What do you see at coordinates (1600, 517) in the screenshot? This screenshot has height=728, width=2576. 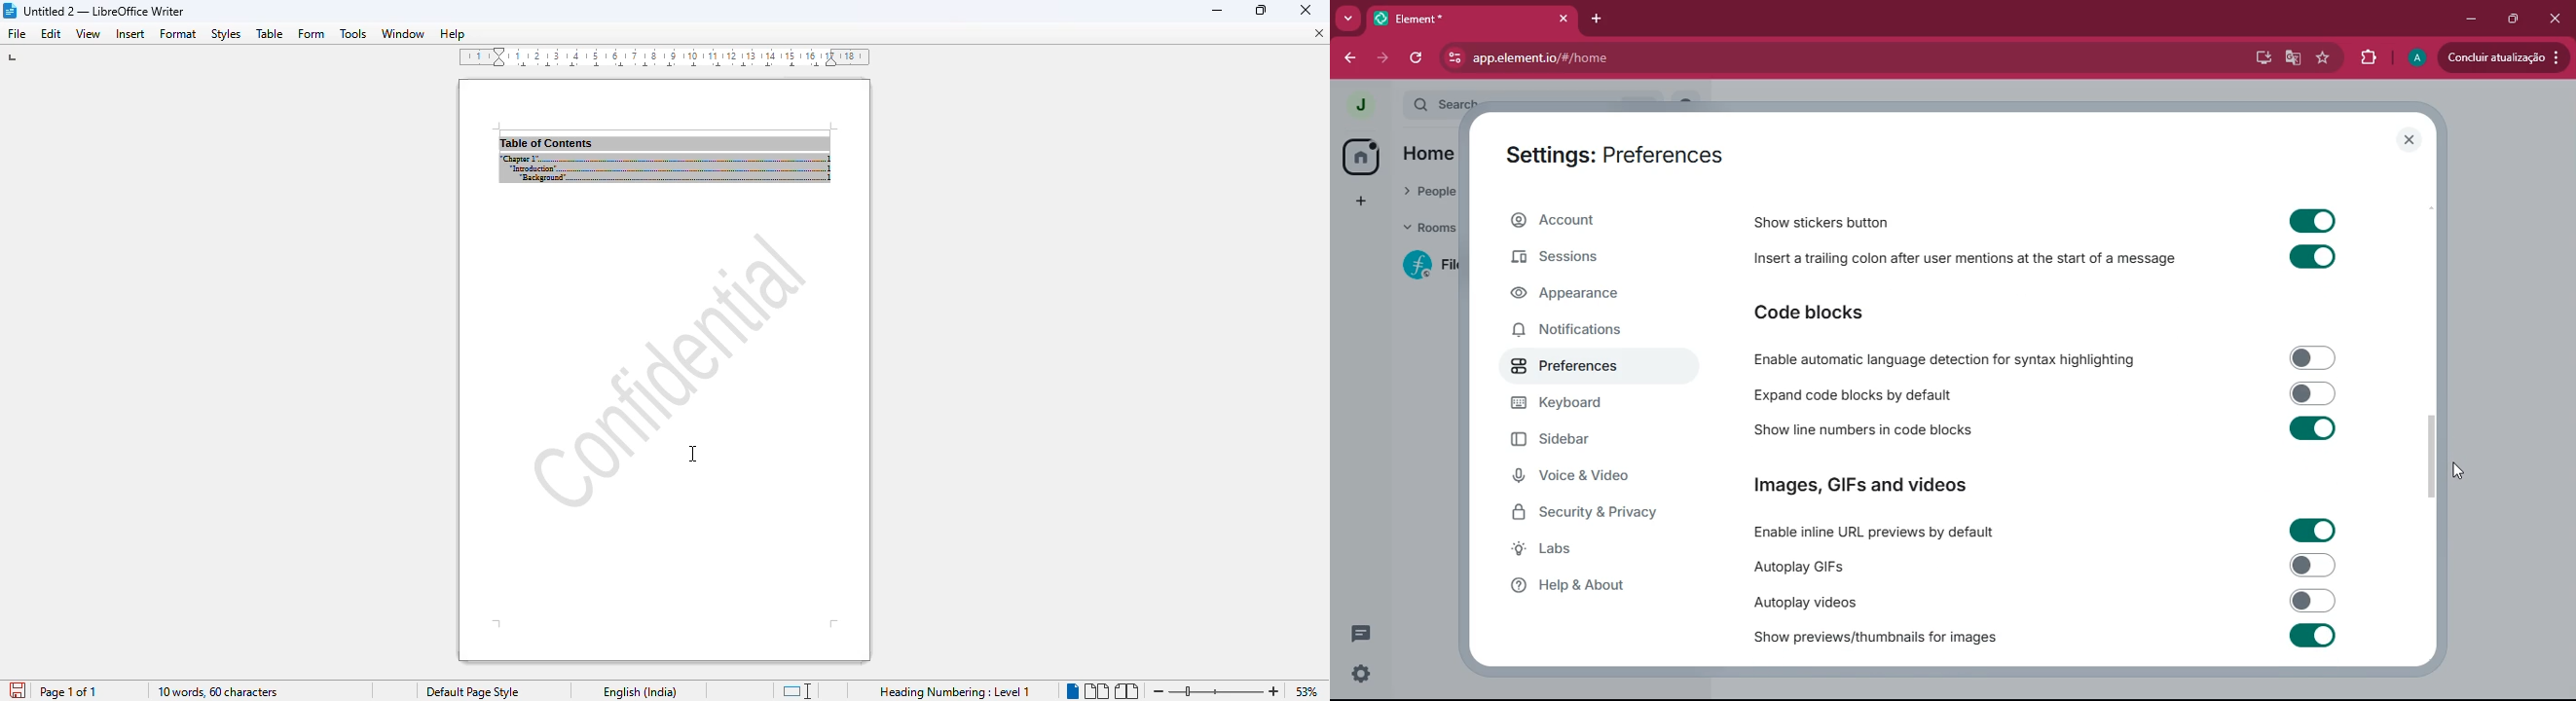 I see `security` at bounding box center [1600, 517].